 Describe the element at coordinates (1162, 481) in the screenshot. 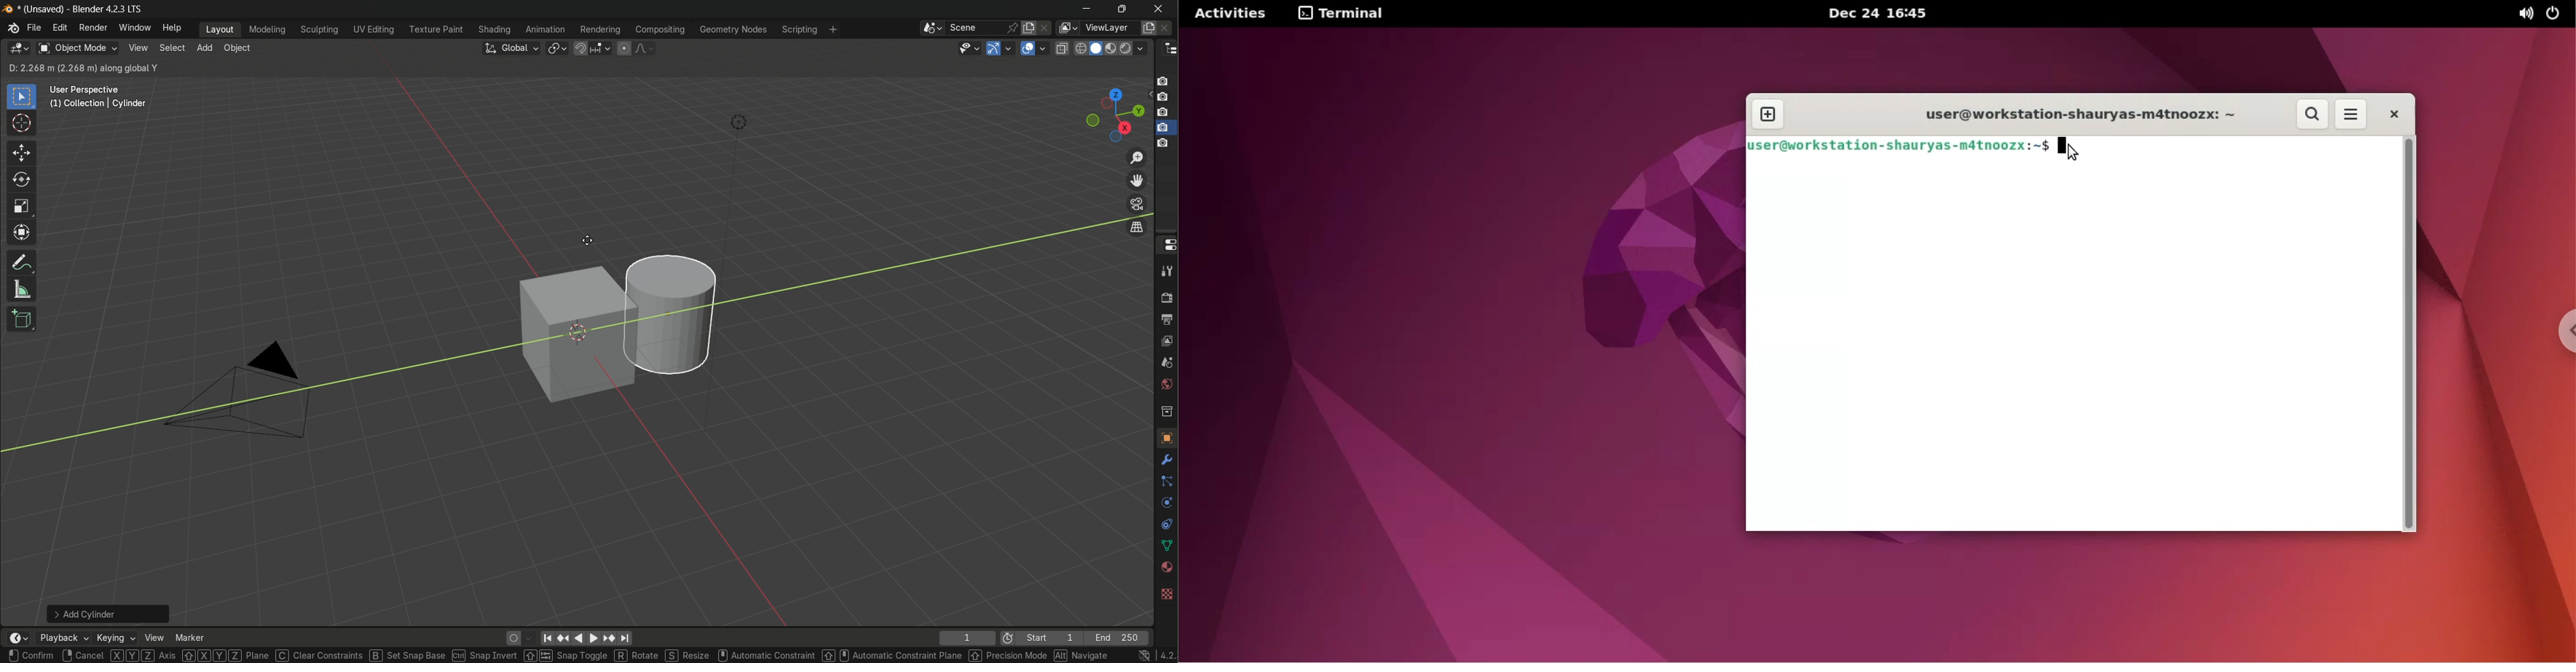

I see `line connecter` at that location.